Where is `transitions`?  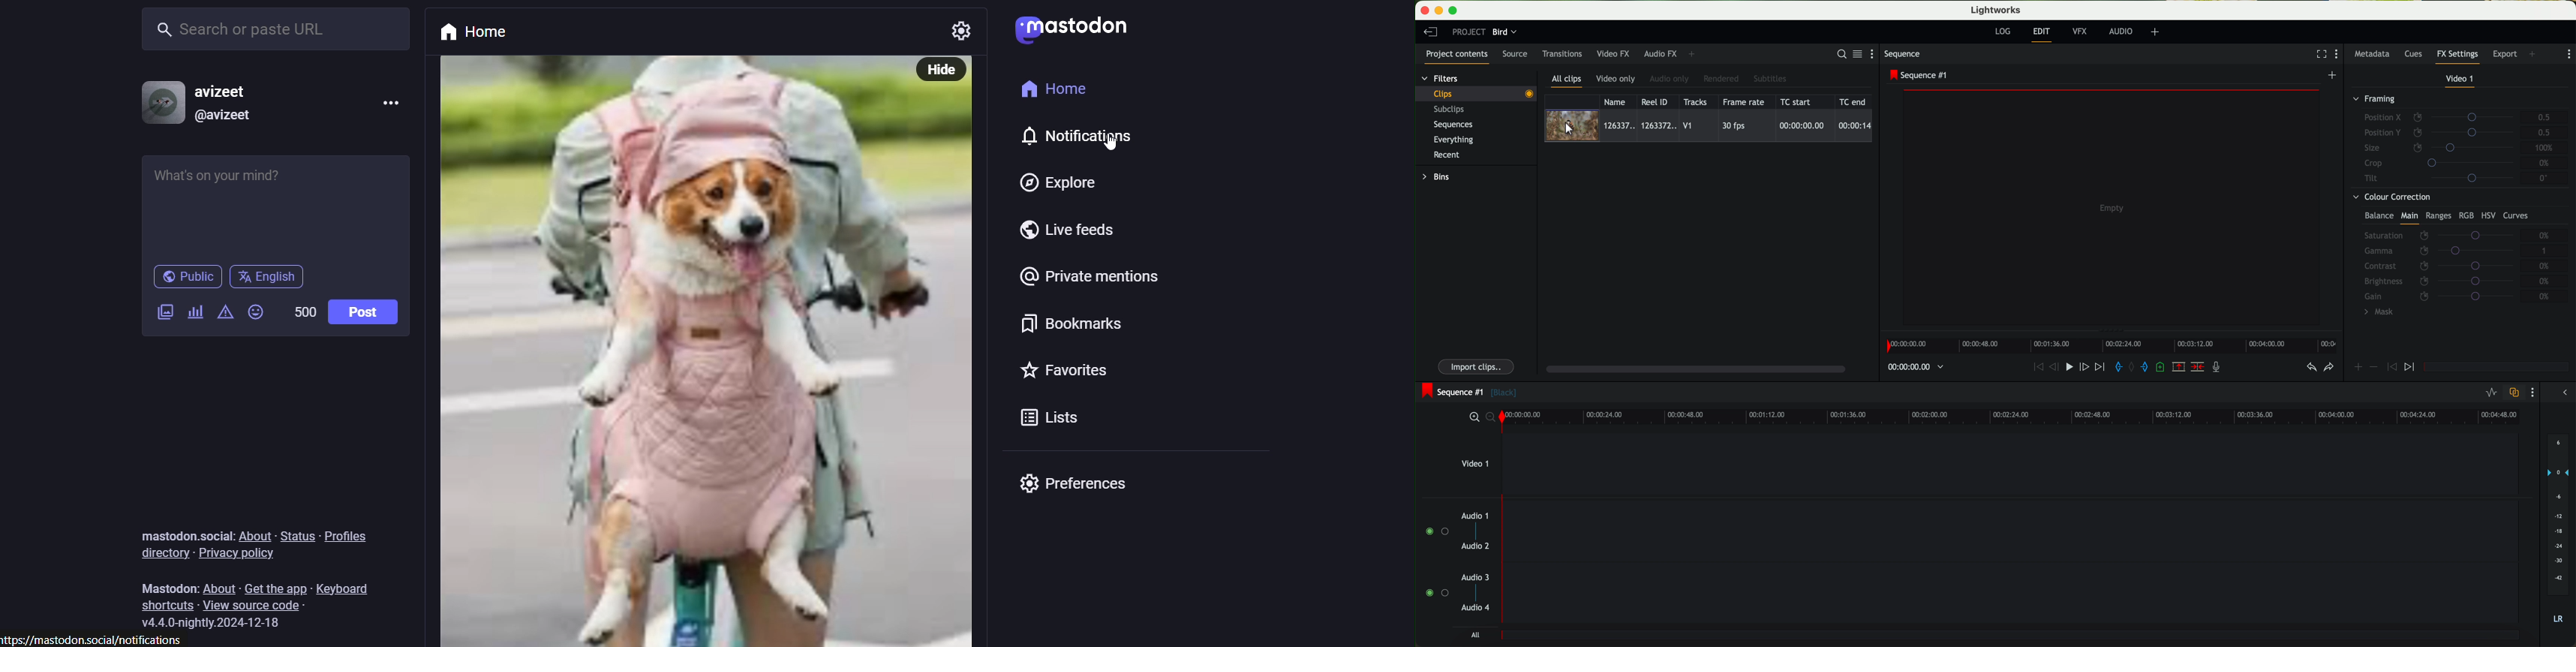 transitions is located at coordinates (1562, 54).